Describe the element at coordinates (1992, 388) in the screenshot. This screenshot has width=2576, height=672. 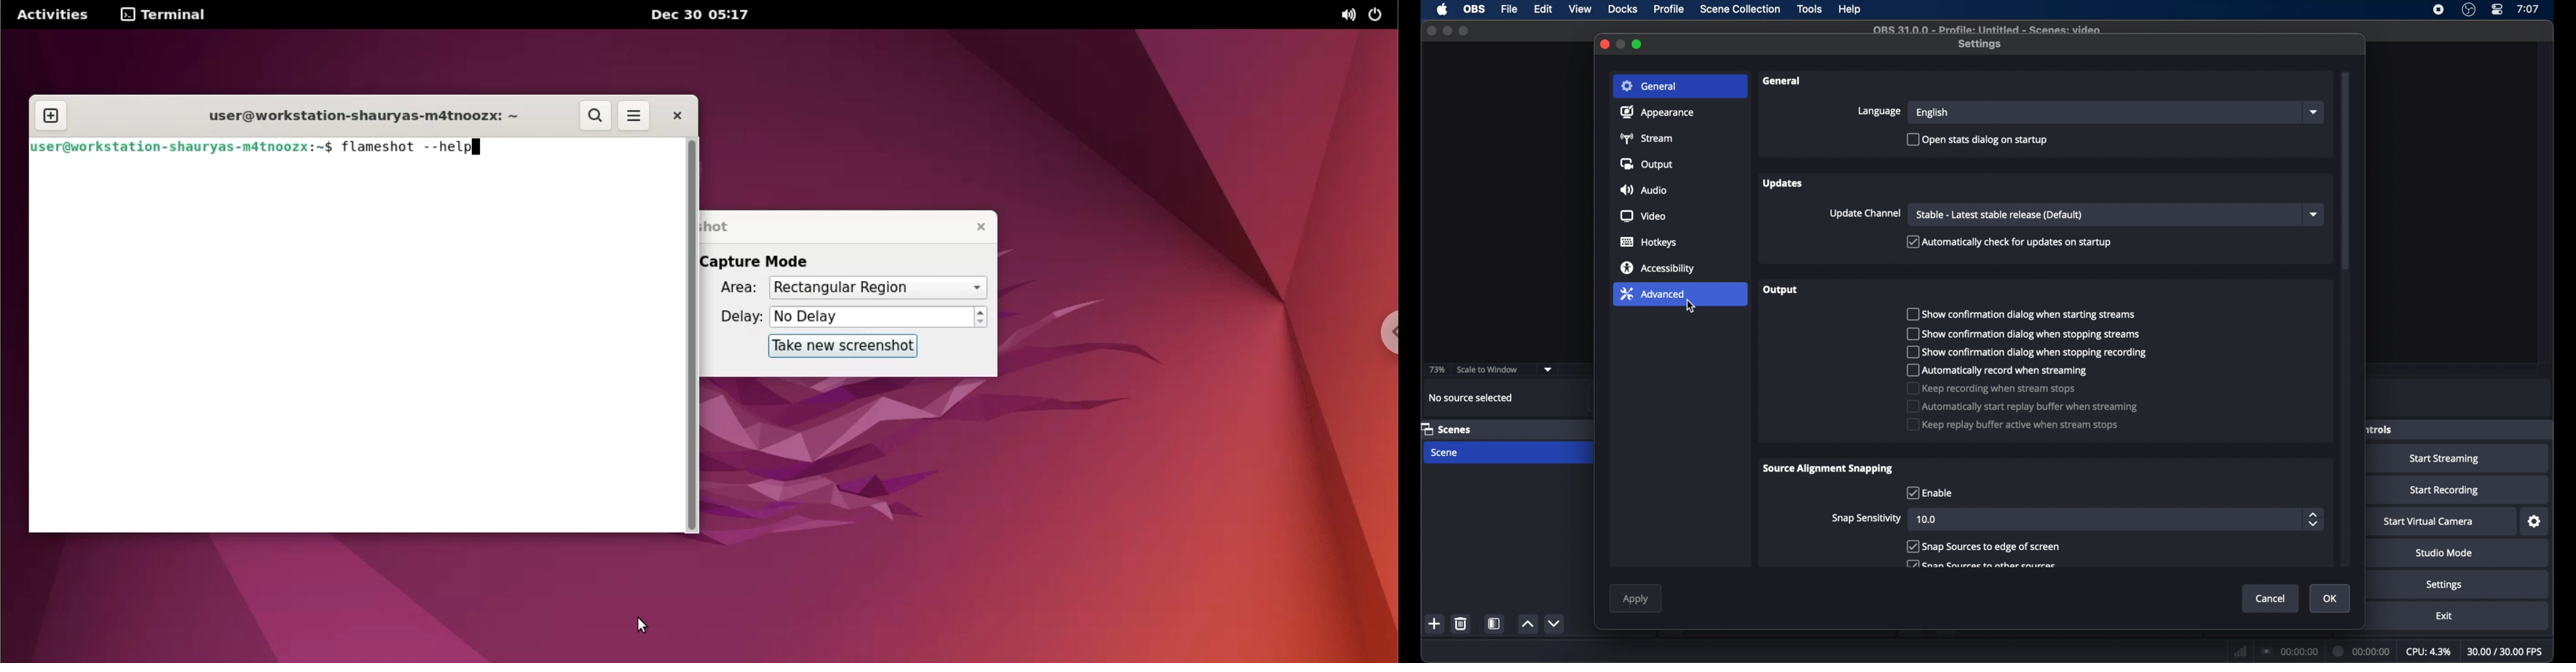
I see `checkbox` at that location.